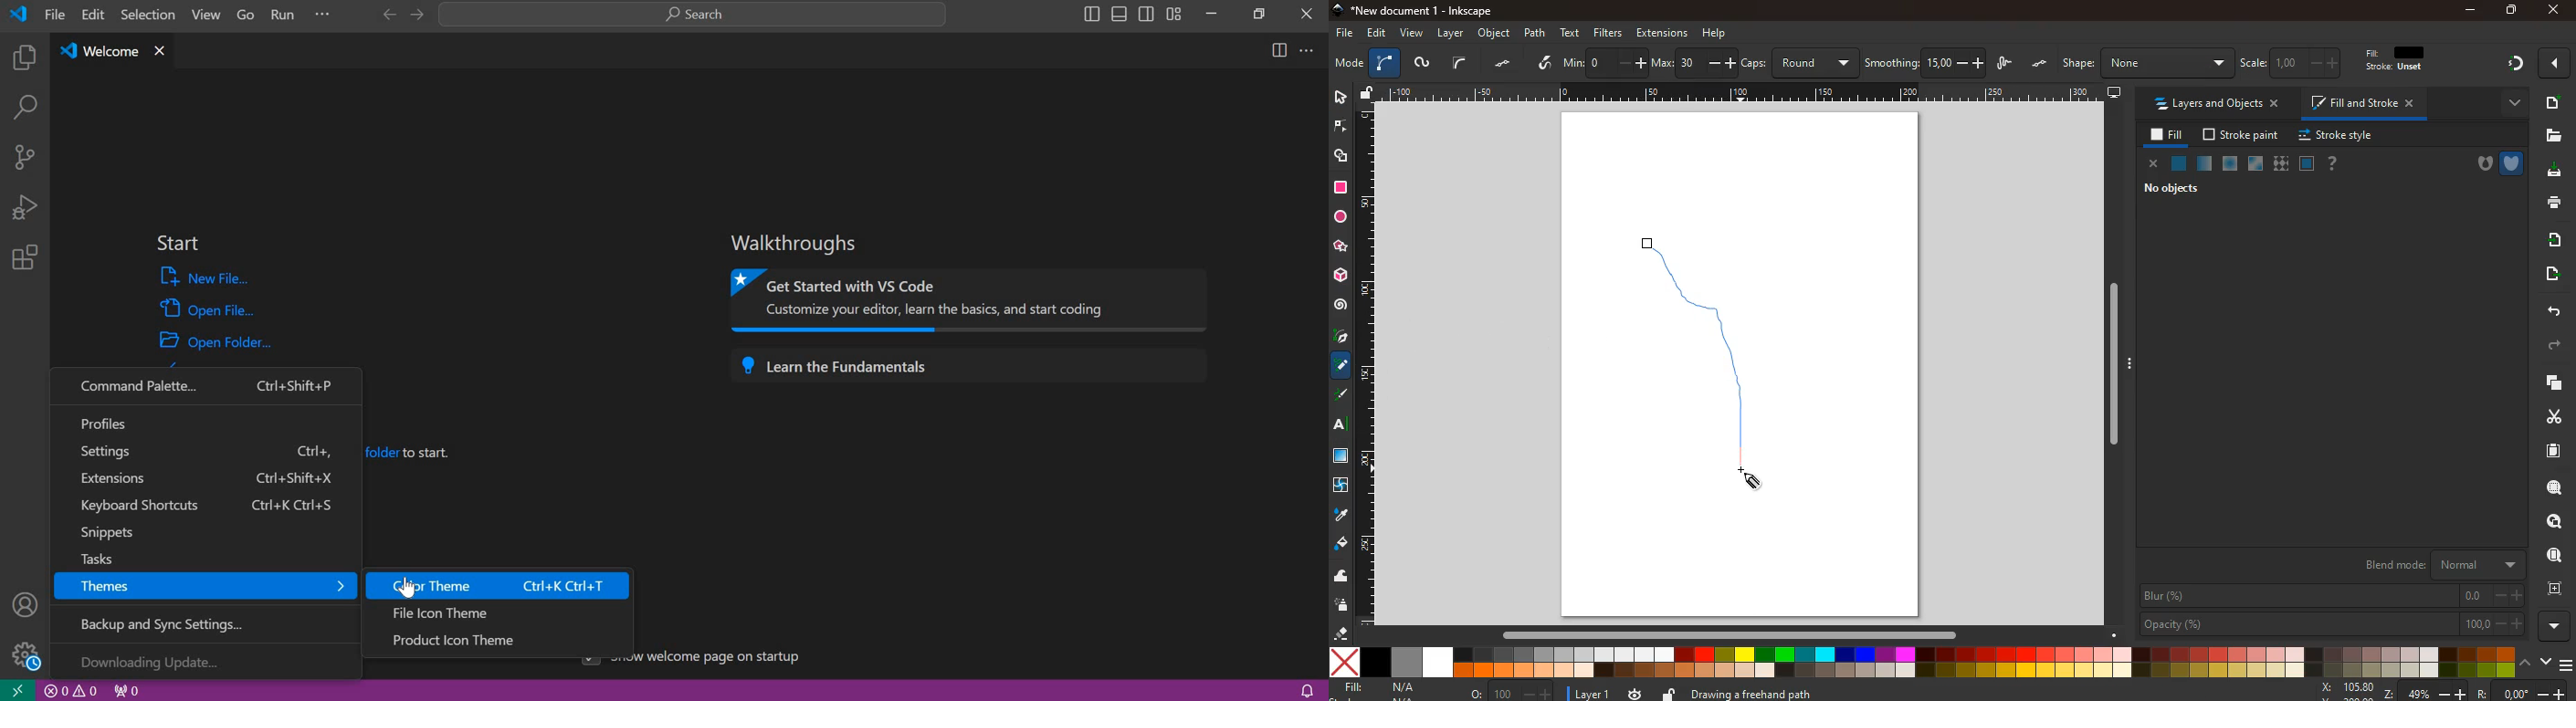 The width and height of the screenshot is (2576, 728). What do you see at coordinates (2171, 188) in the screenshot?
I see `no objects` at bounding box center [2171, 188].